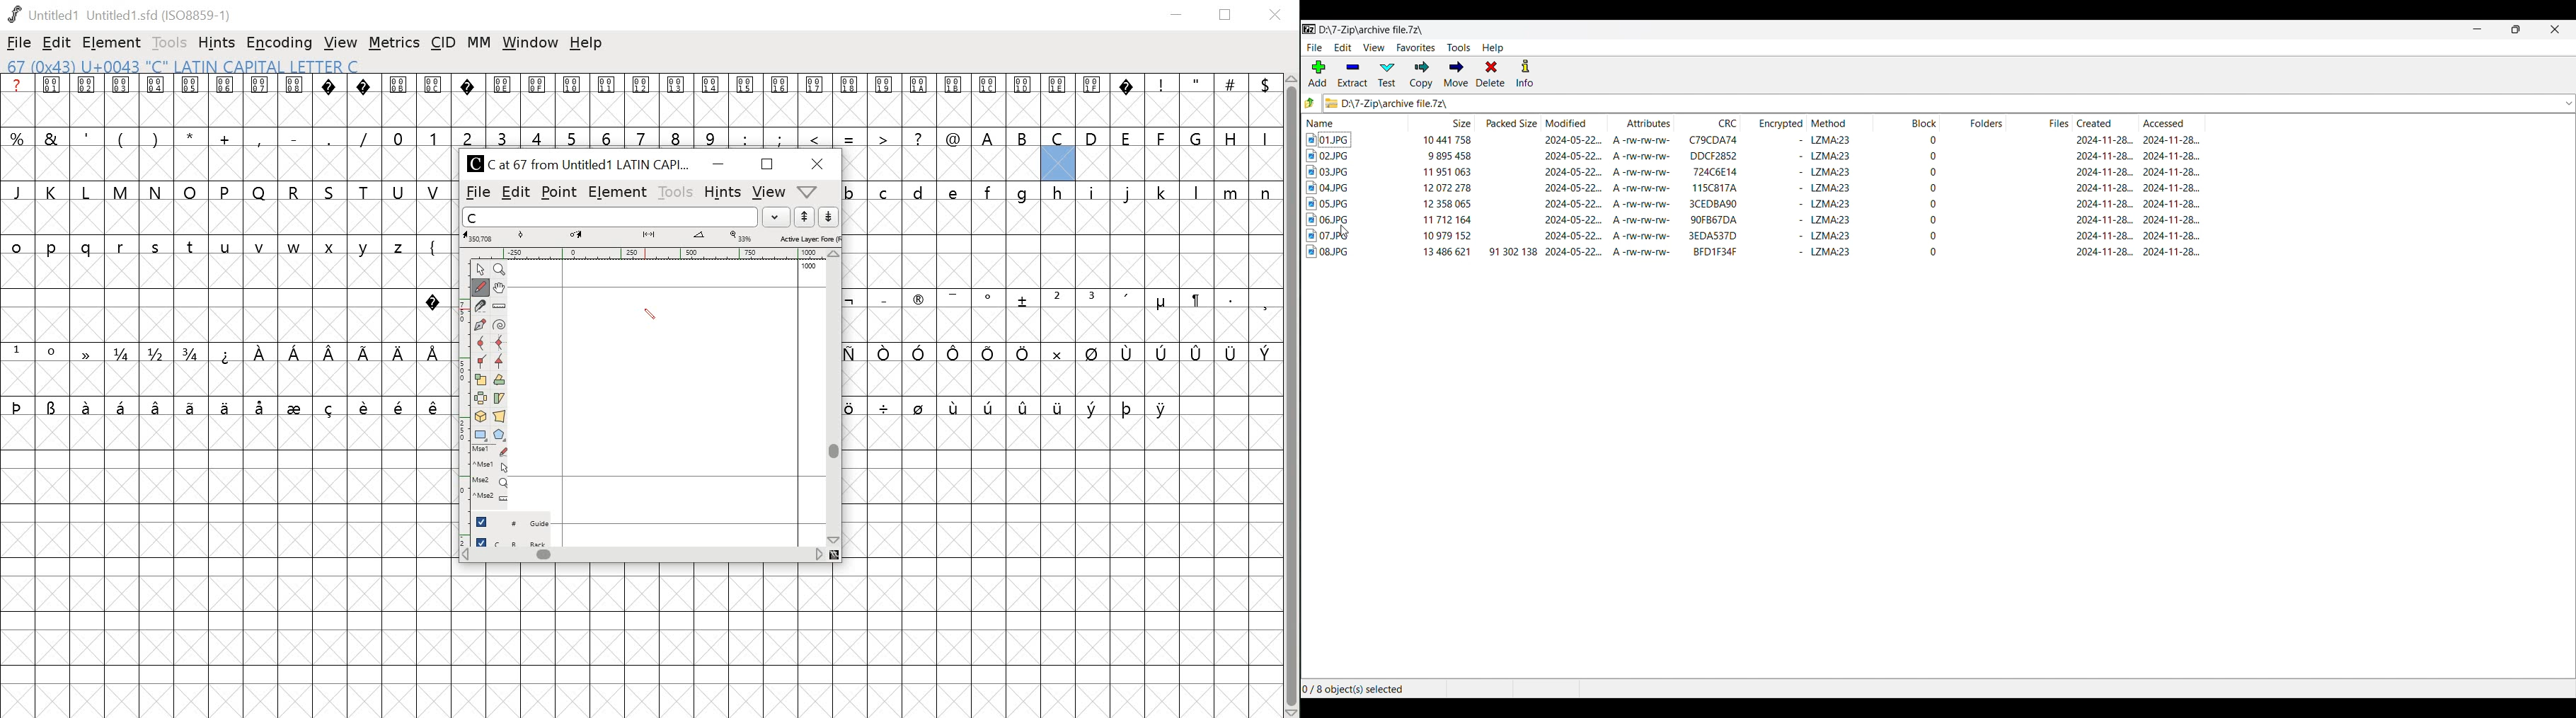 The width and height of the screenshot is (2576, 728). What do you see at coordinates (718, 164) in the screenshot?
I see `minimize` at bounding box center [718, 164].